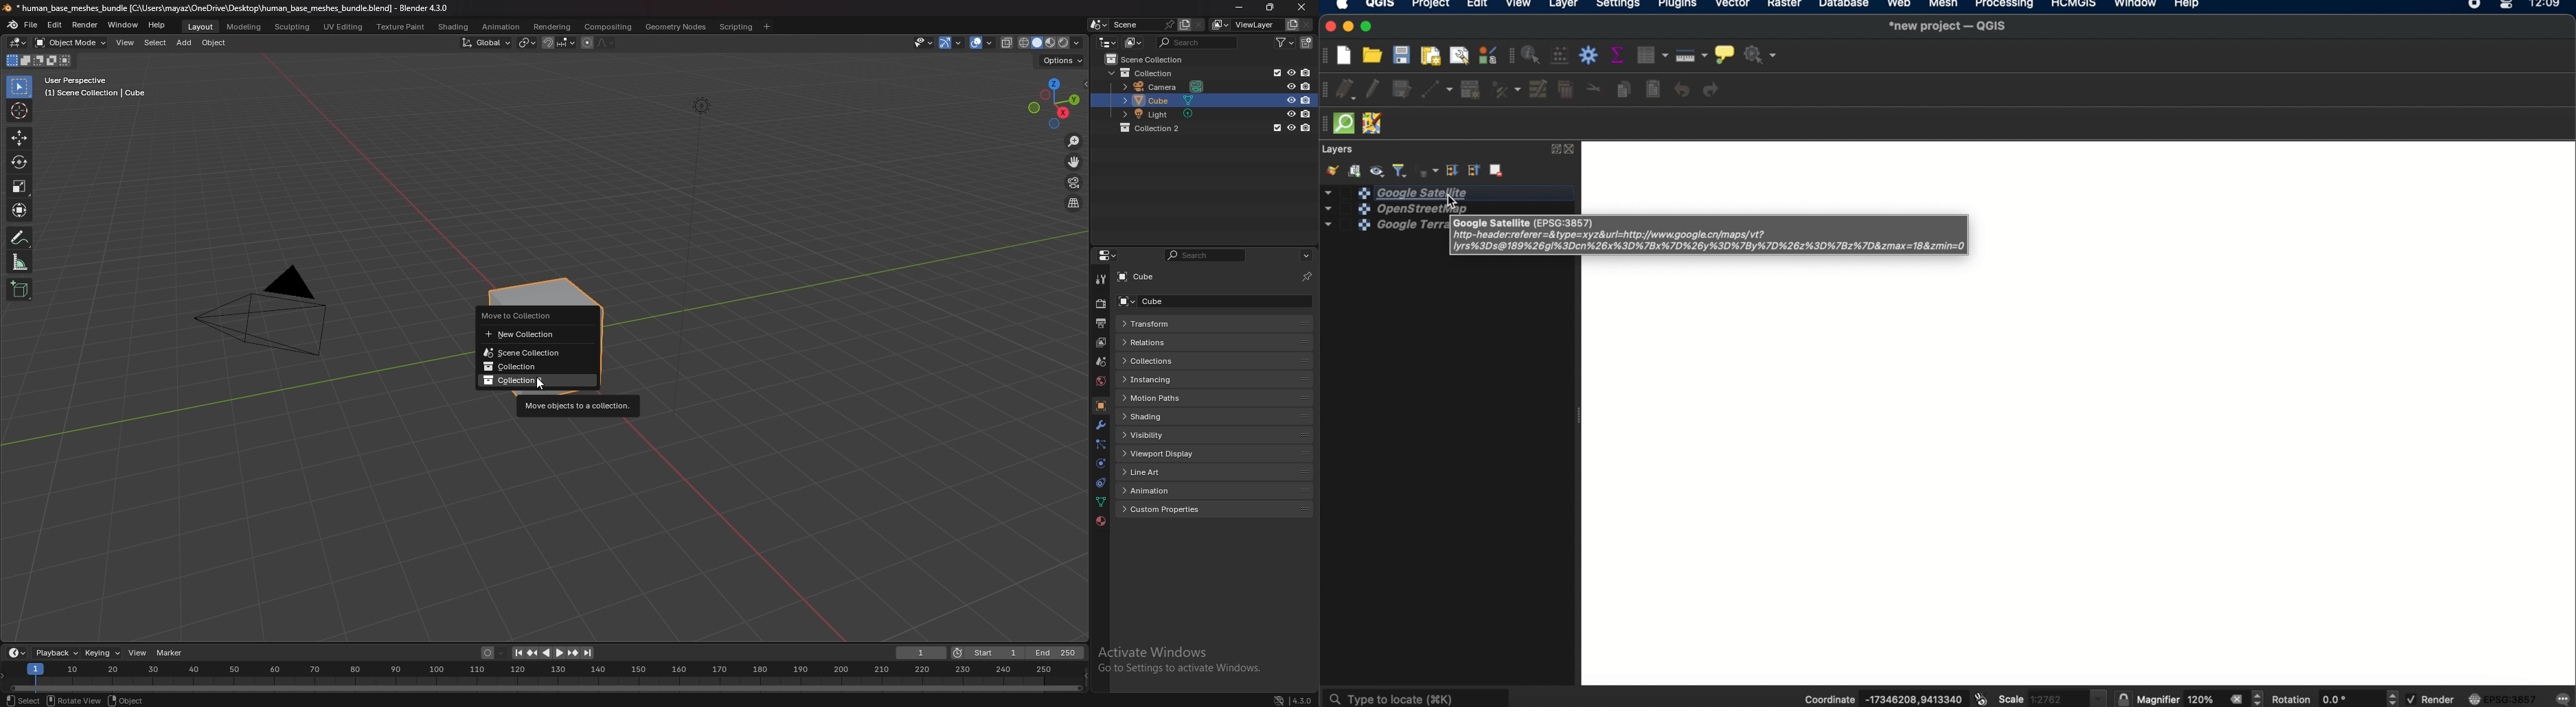  What do you see at coordinates (1452, 171) in the screenshot?
I see `expand all` at bounding box center [1452, 171].